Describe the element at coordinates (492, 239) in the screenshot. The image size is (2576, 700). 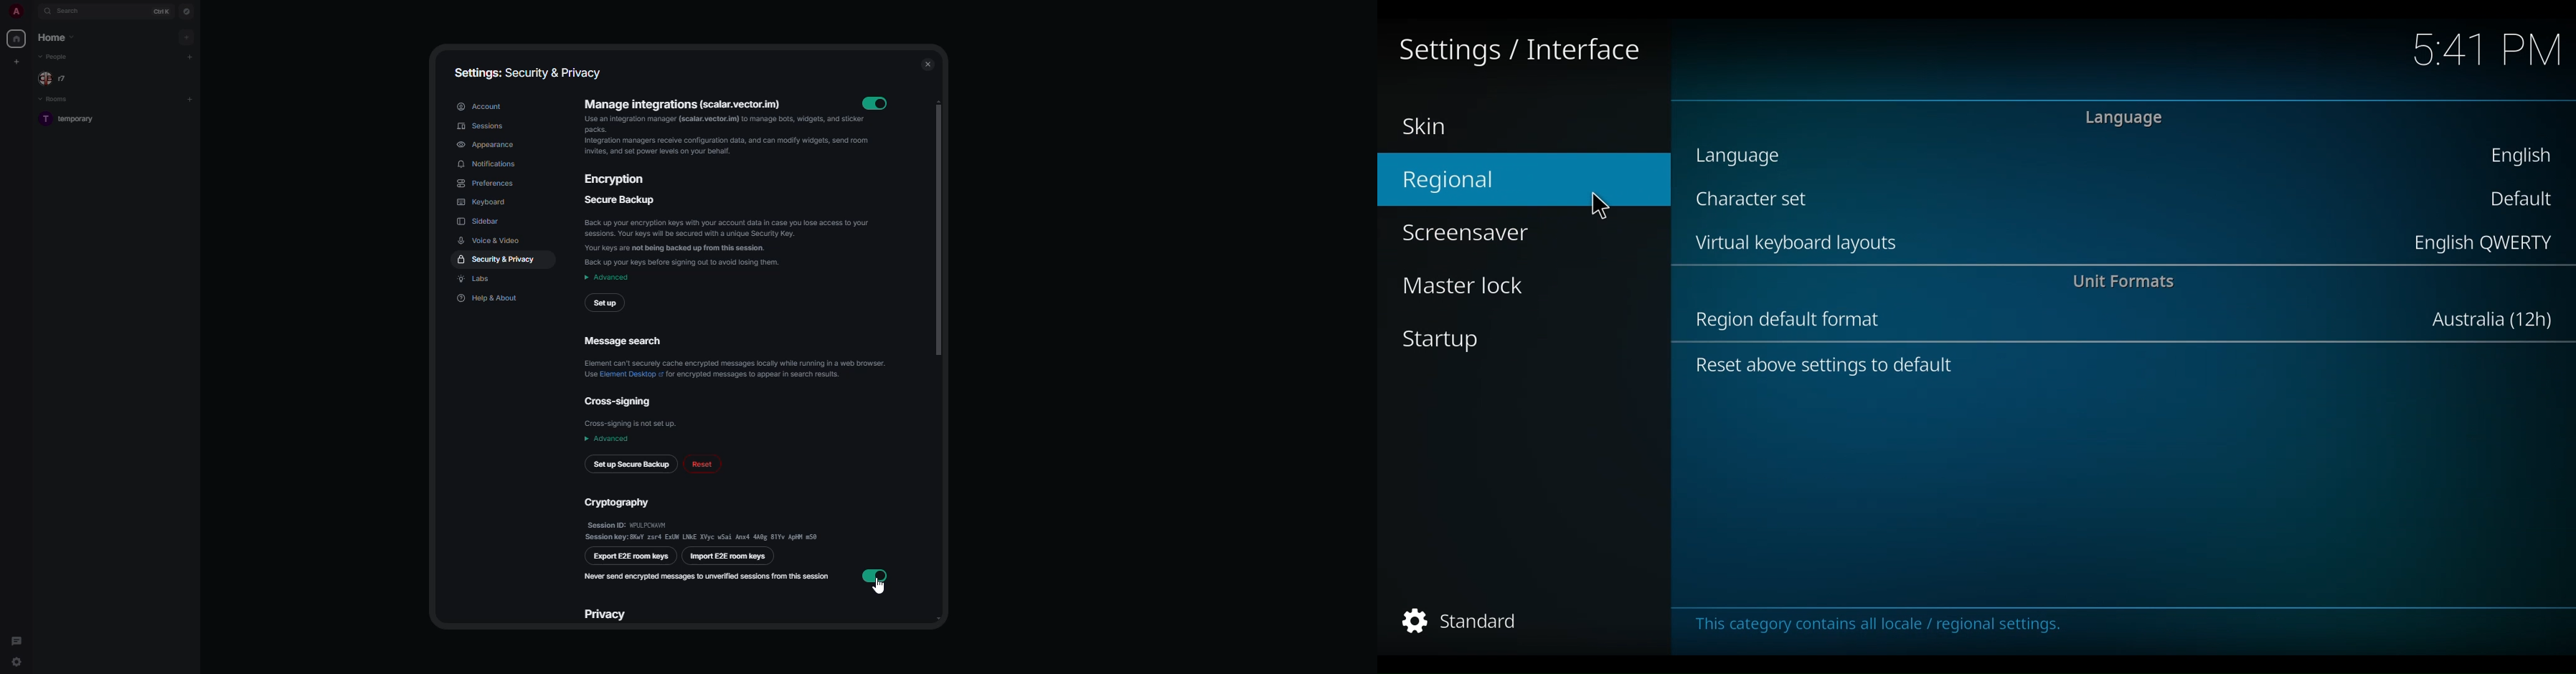
I see `voice & video` at that location.